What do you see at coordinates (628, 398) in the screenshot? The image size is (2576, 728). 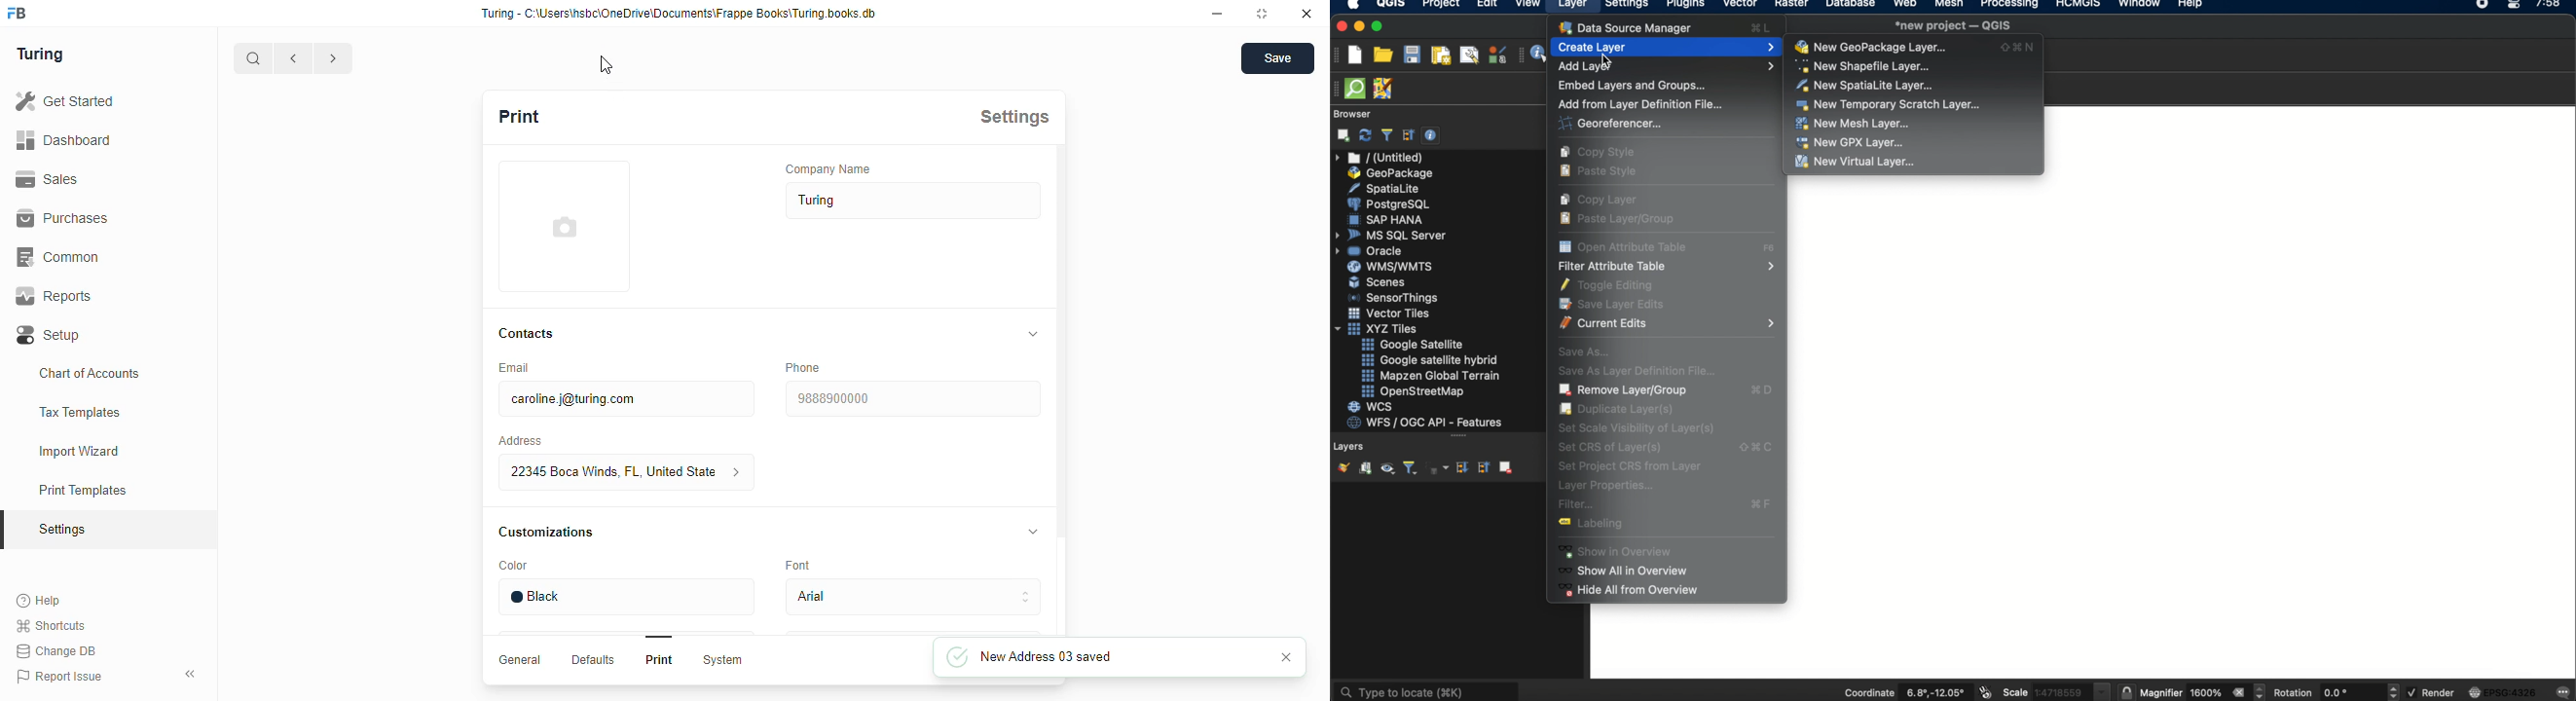 I see `caroline.j@turing.com` at bounding box center [628, 398].